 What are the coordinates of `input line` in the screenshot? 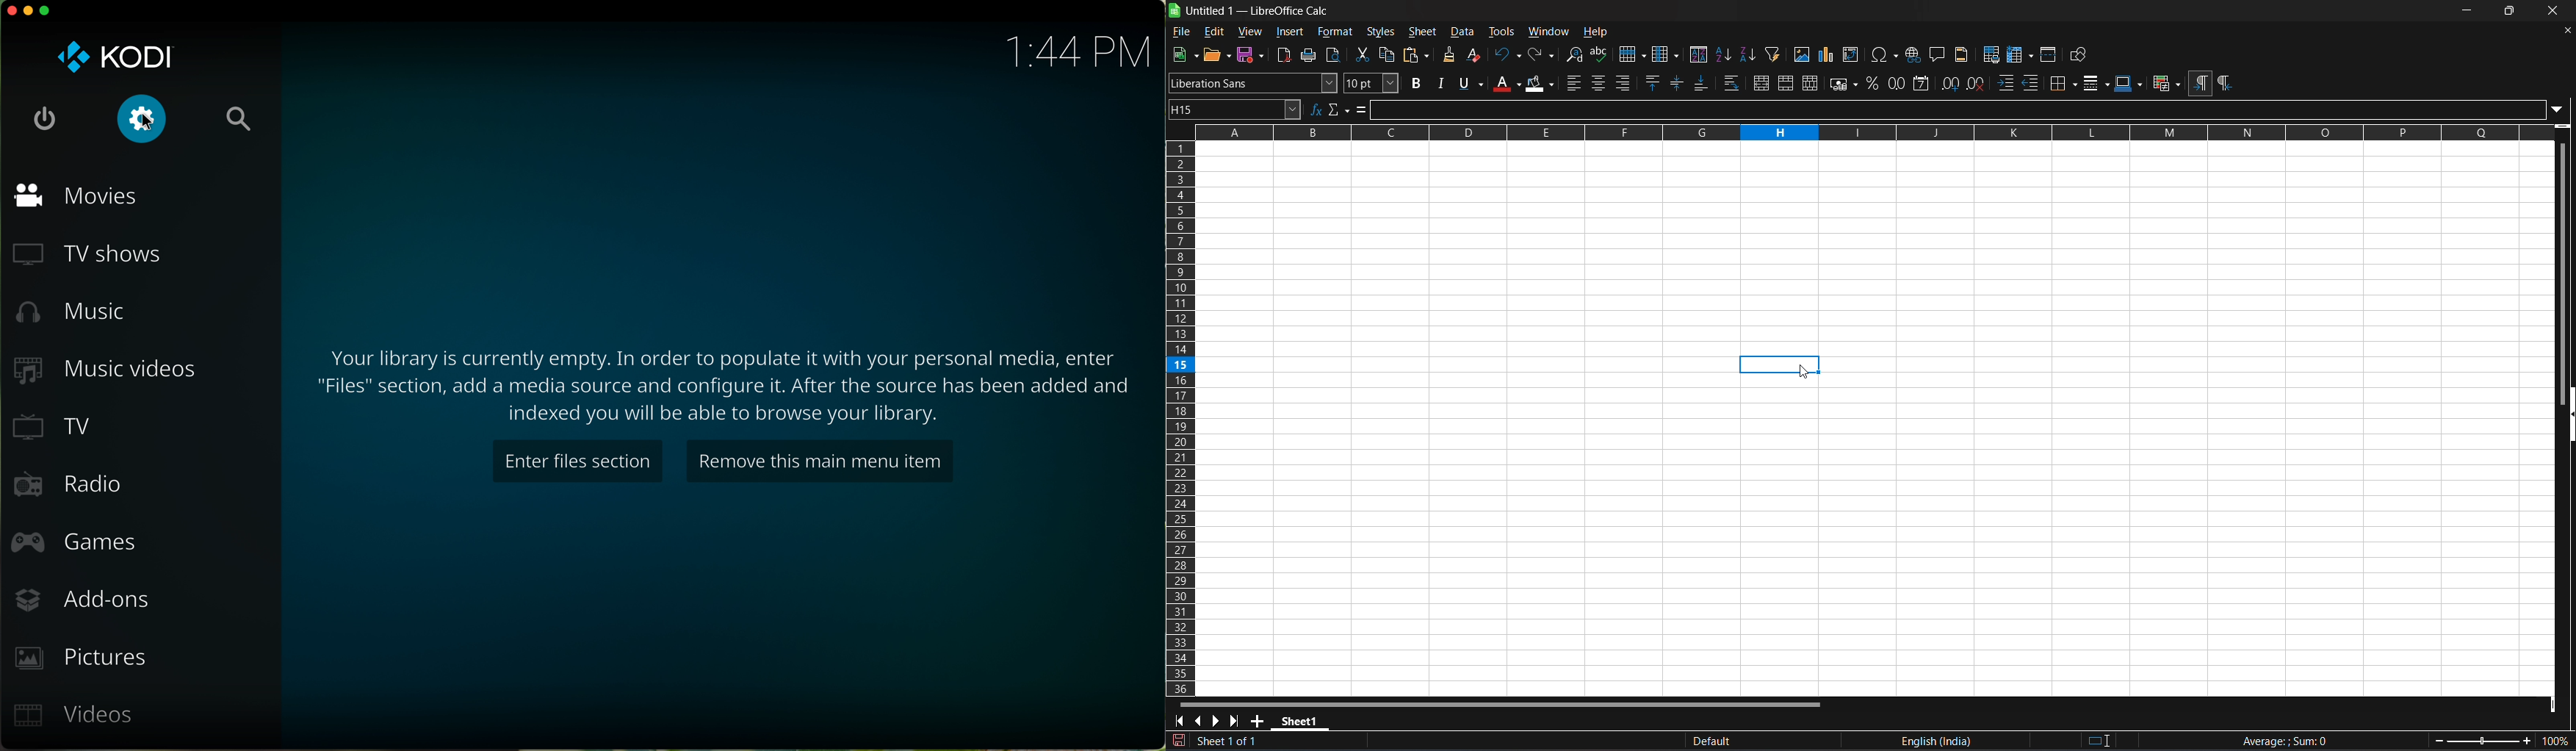 It's located at (1973, 109).